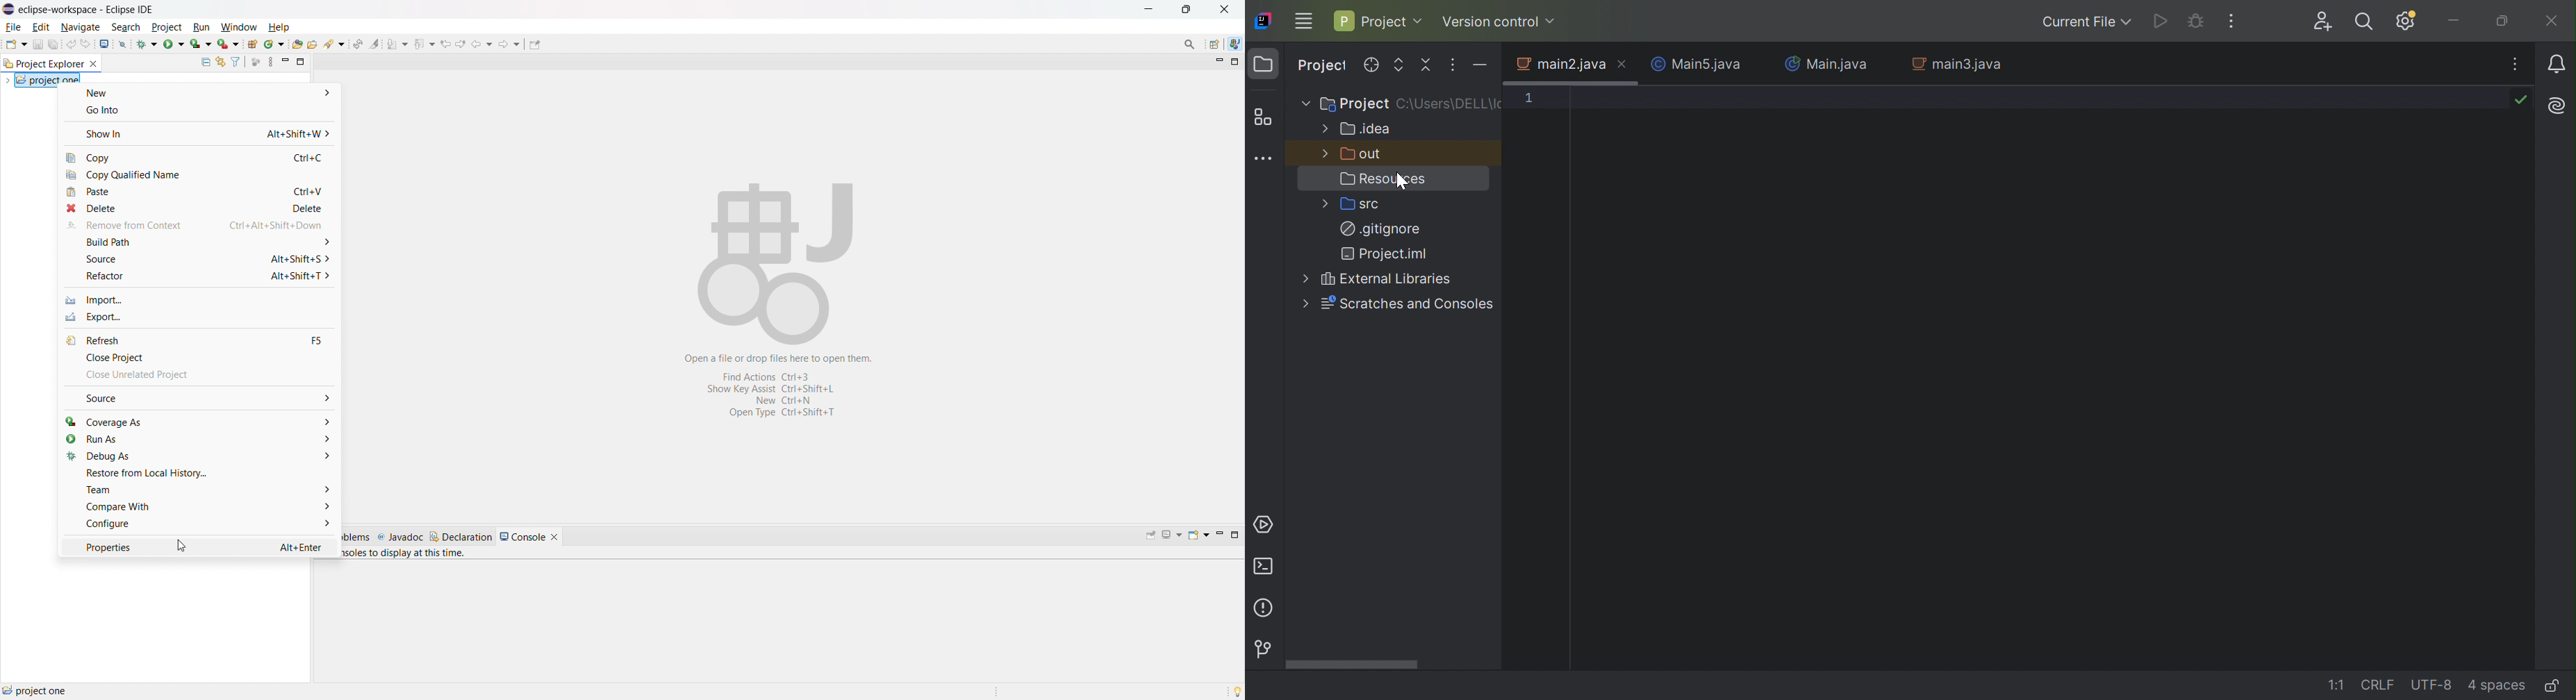  What do you see at coordinates (1324, 202) in the screenshot?
I see `More` at bounding box center [1324, 202].